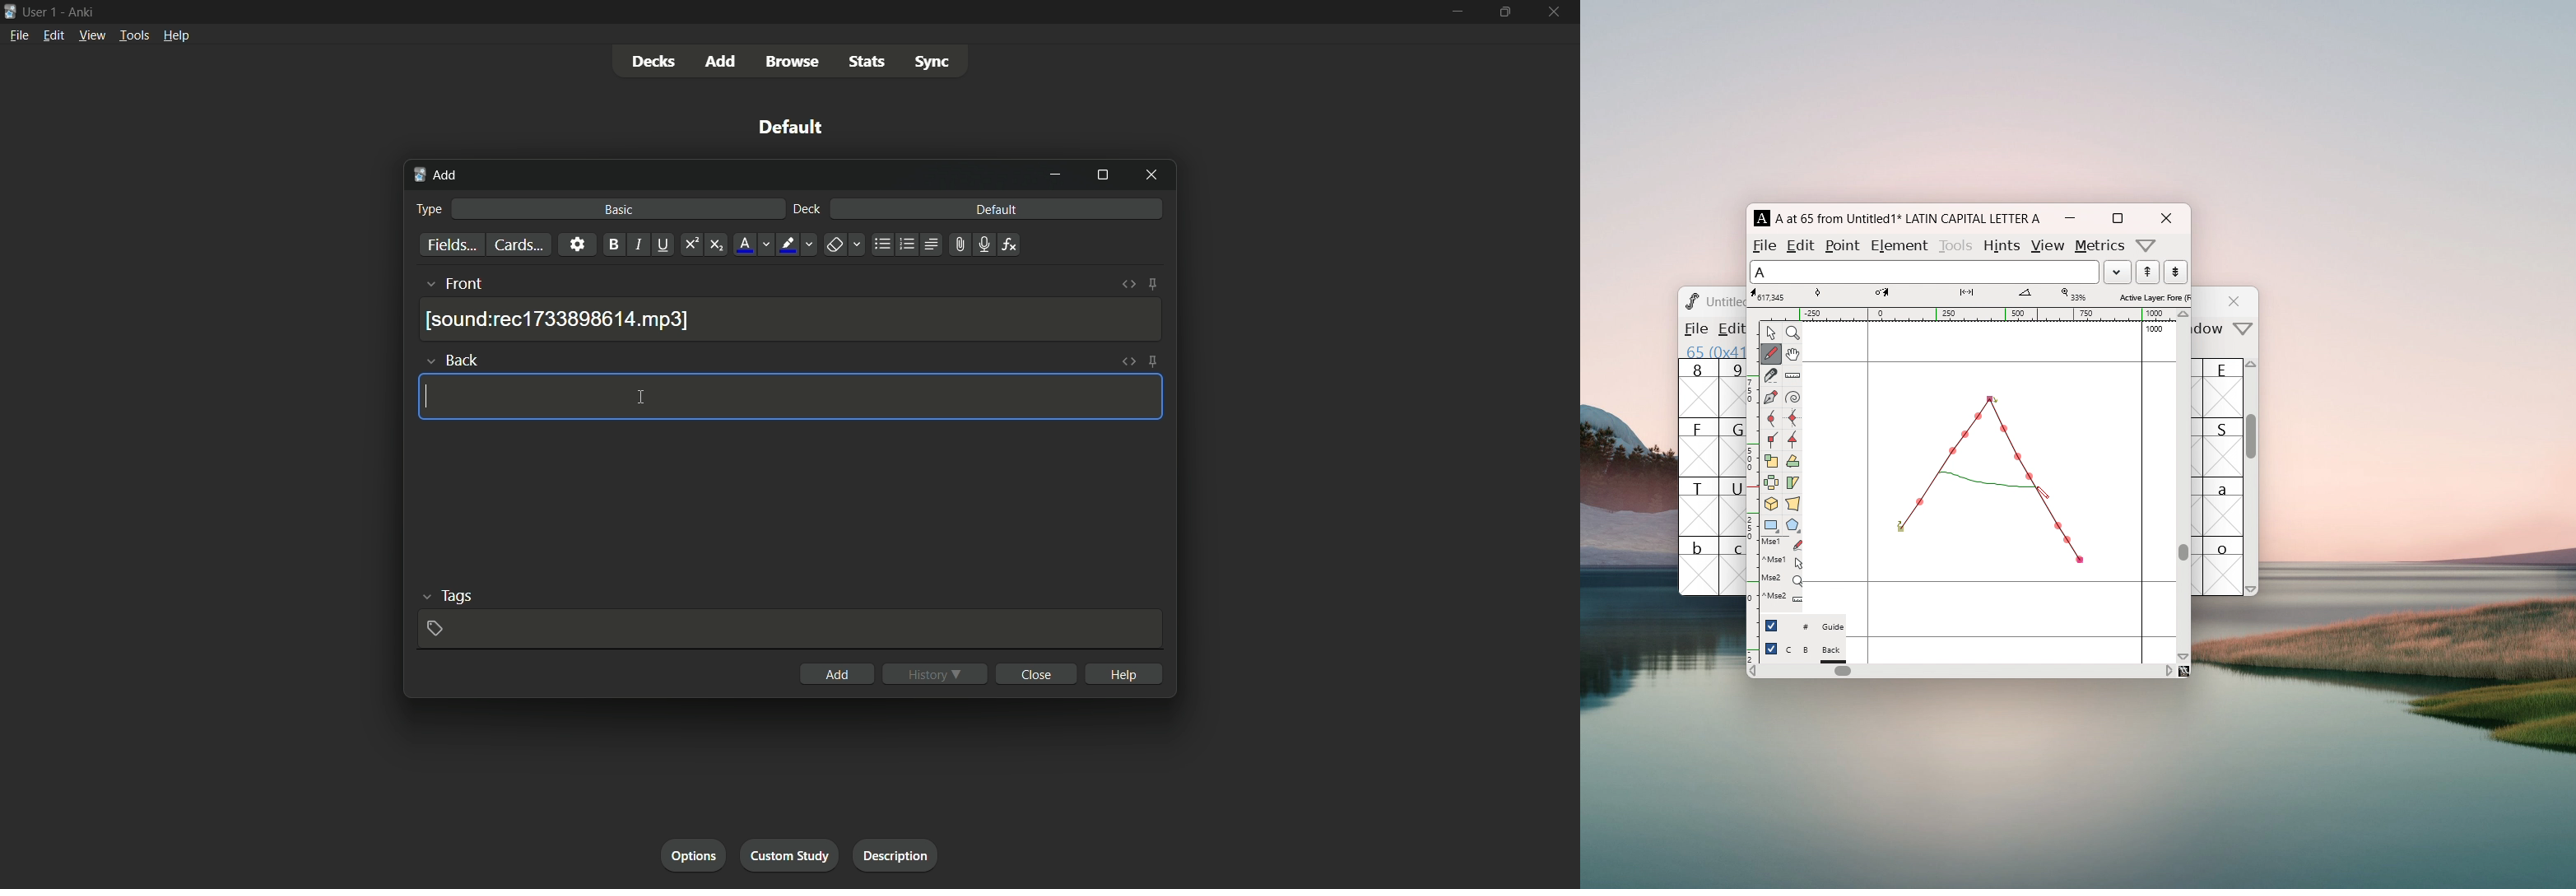 Image resolution: width=2576 pixels, height=896 pixels. Describe the element at coordinates (1456, 12) in the screenshot. I see `minimize` at that location.